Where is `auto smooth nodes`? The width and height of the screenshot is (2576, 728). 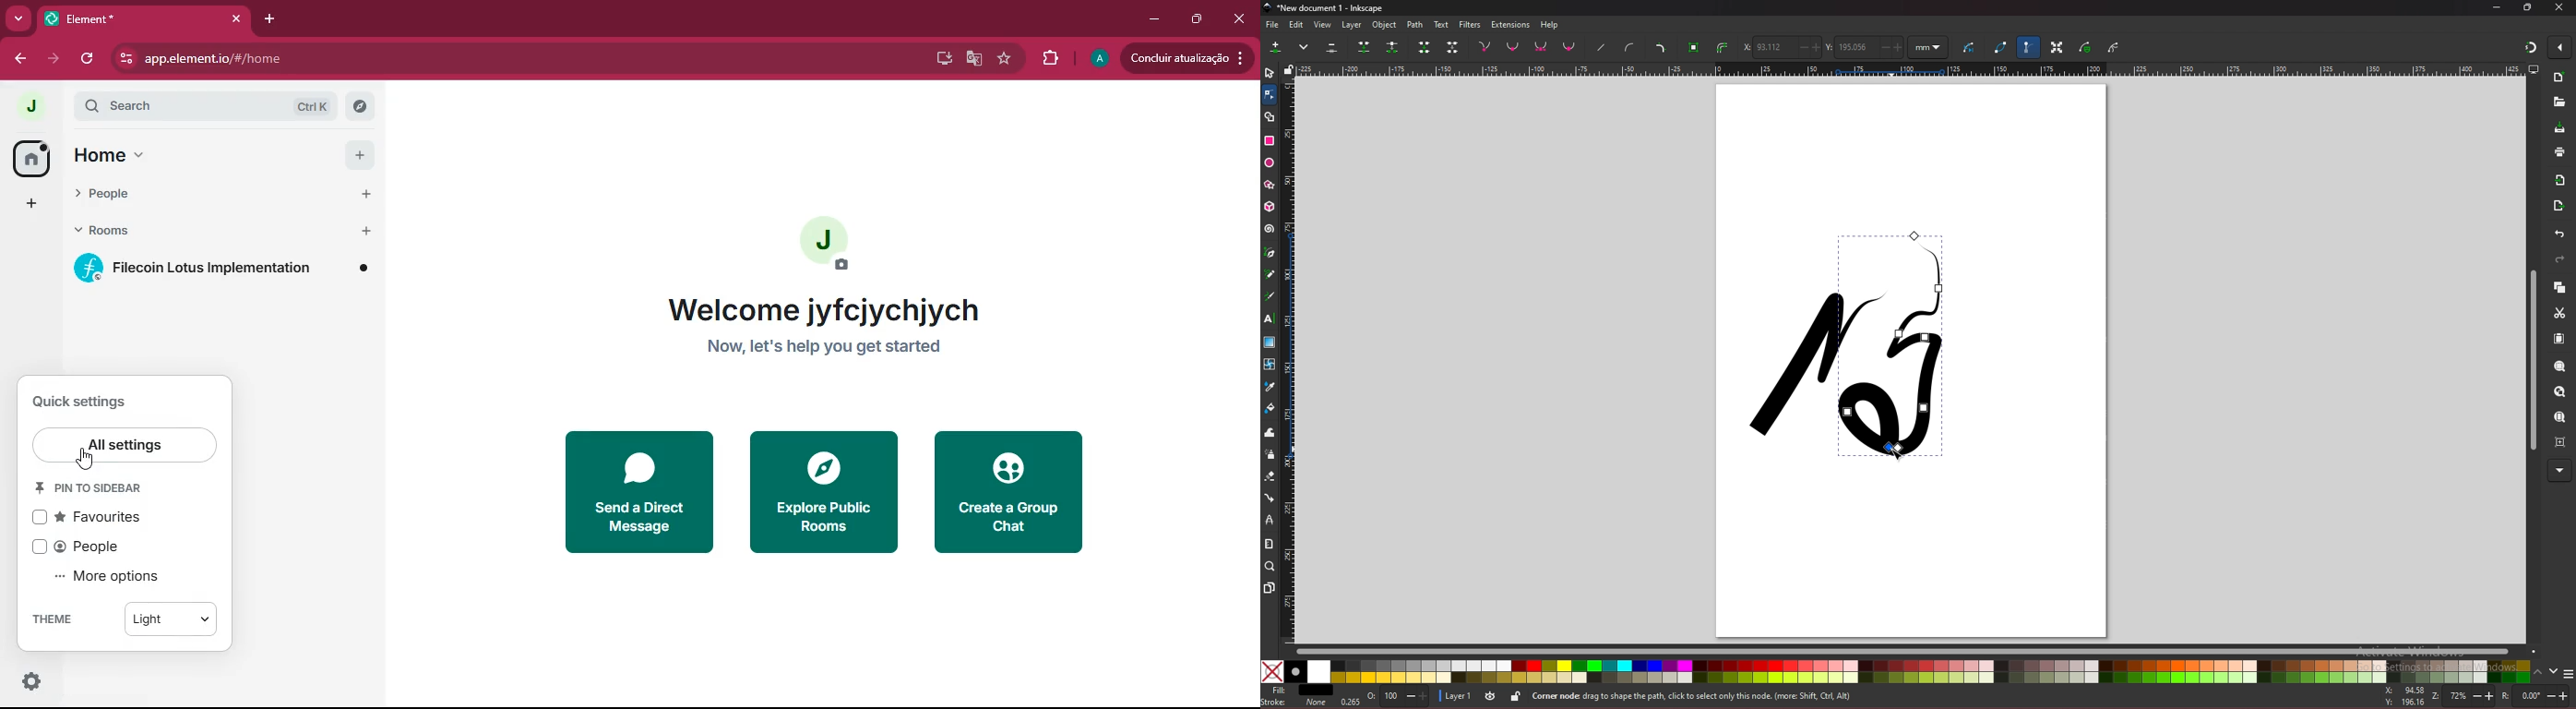 auto smooth nodes is located at coordinates (1569, 47).